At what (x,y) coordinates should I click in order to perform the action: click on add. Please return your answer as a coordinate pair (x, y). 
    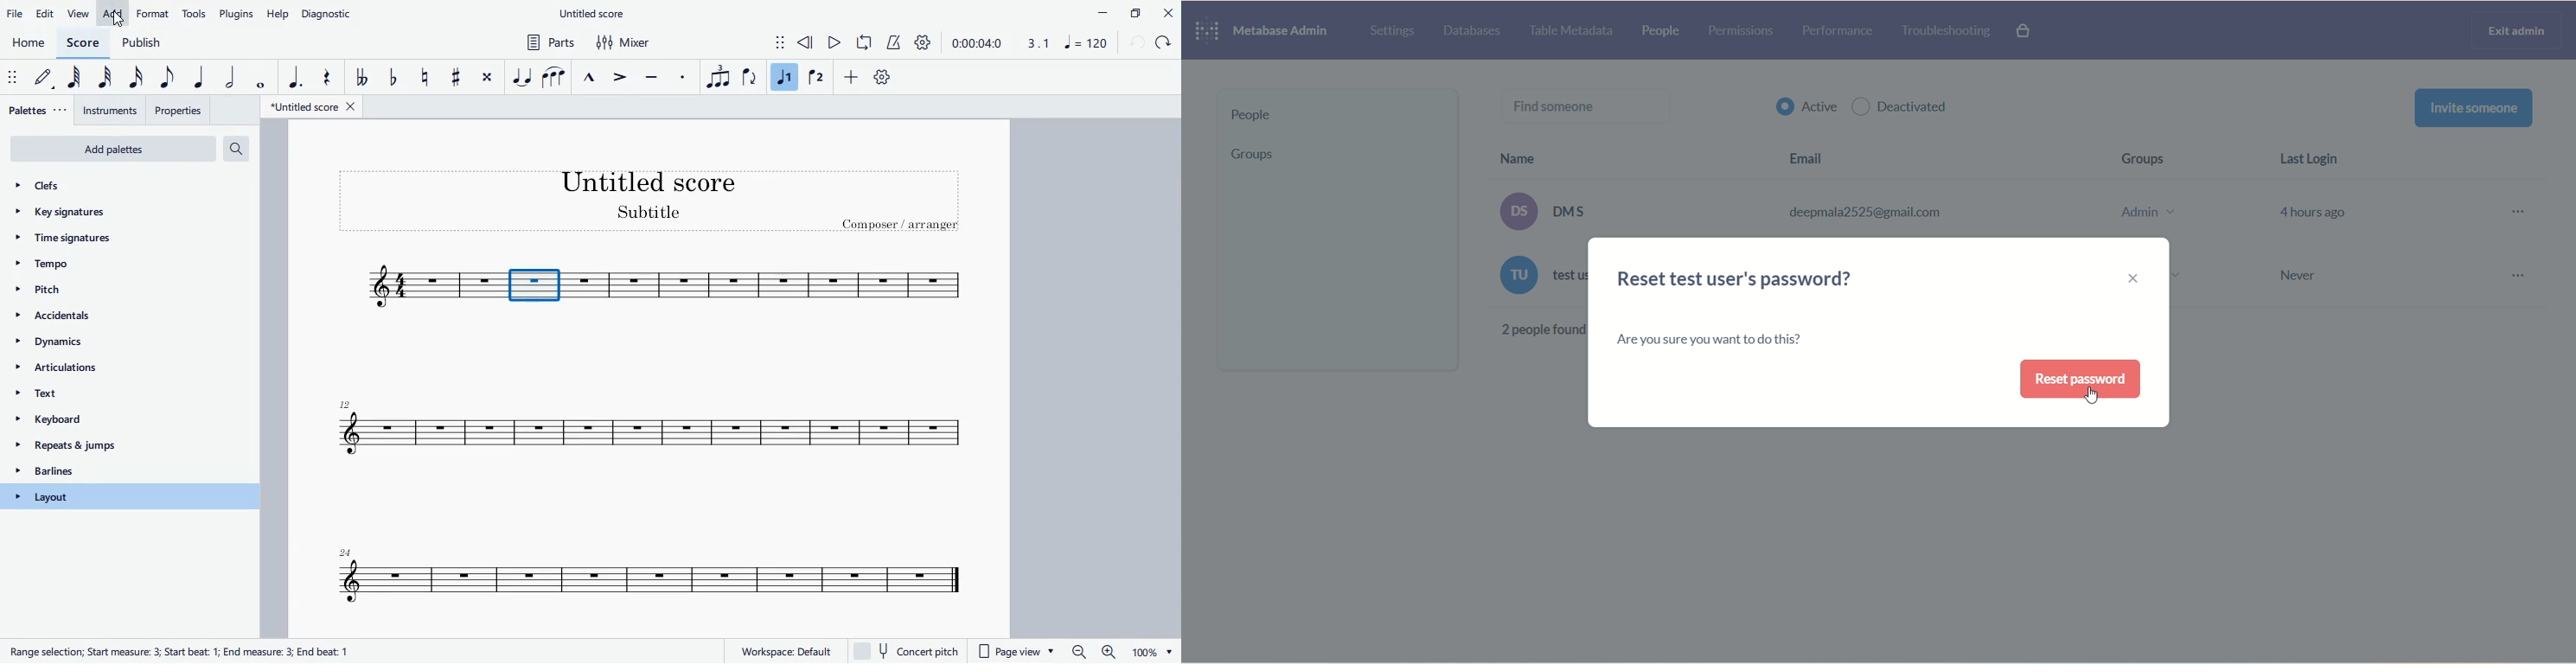
    Looking at the image, I should click on (112, 13).